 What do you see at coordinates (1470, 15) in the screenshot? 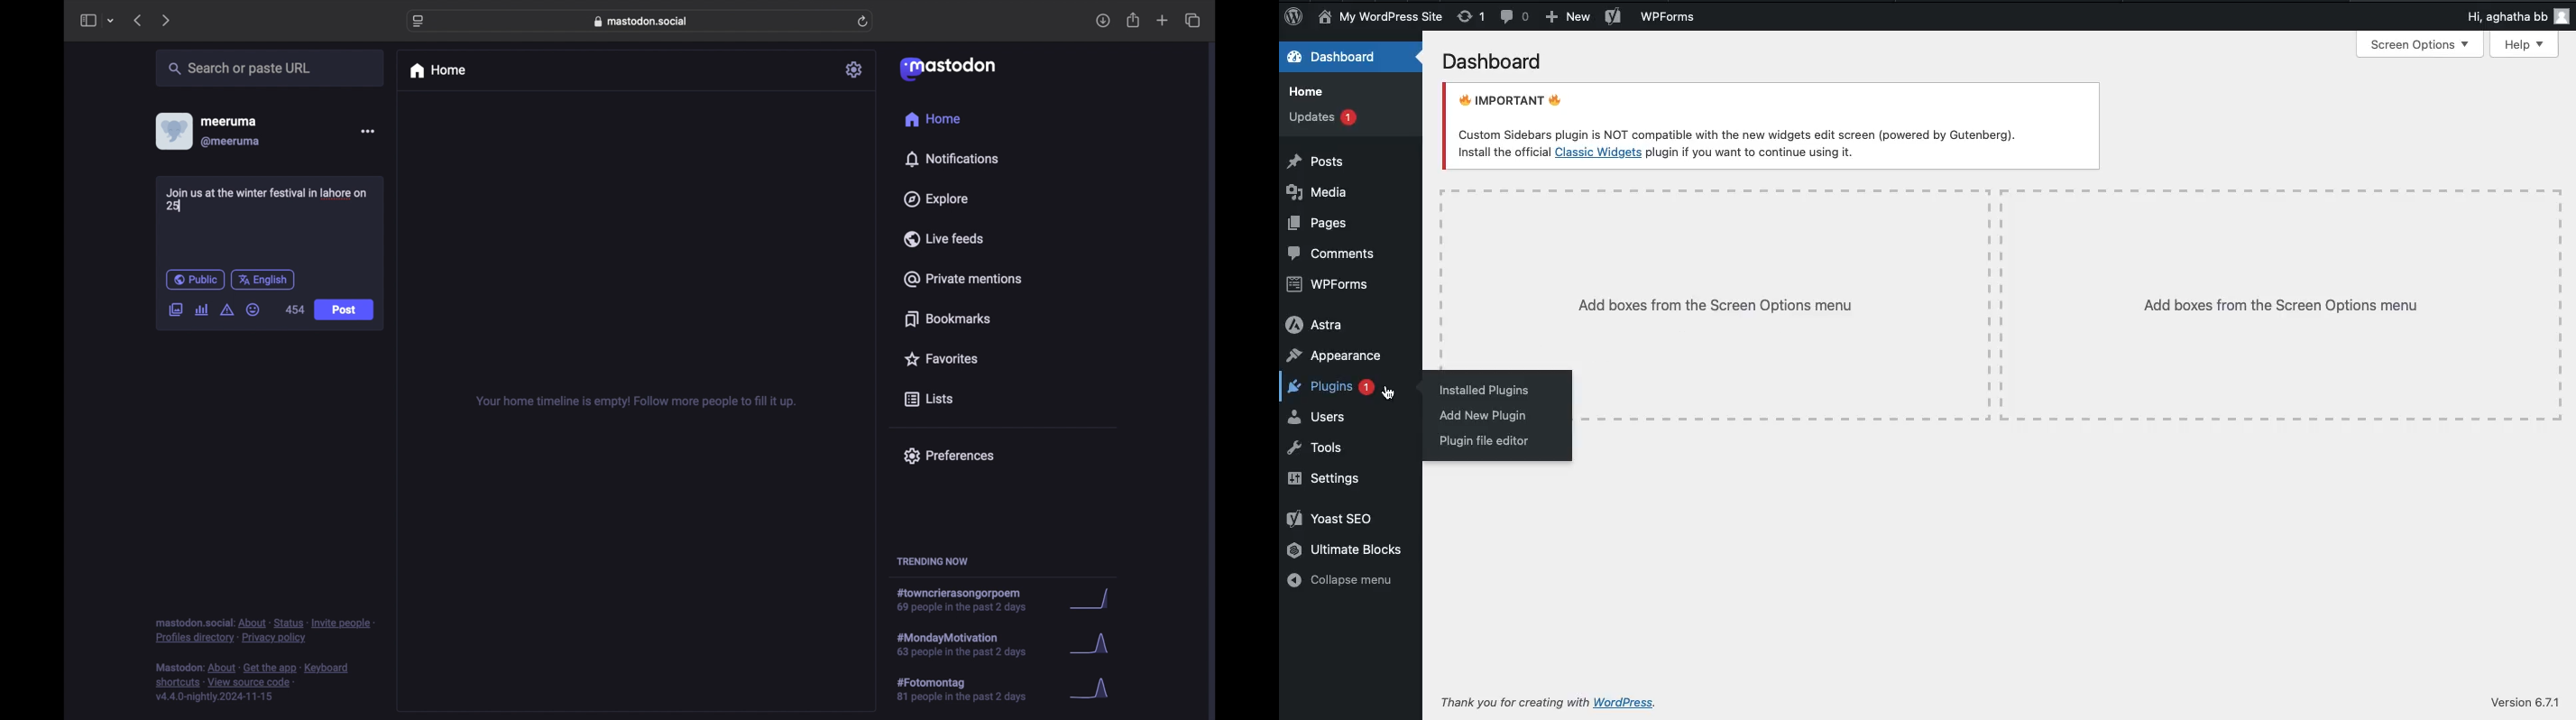
I see `Revision` at bounding box center [1470, 15].